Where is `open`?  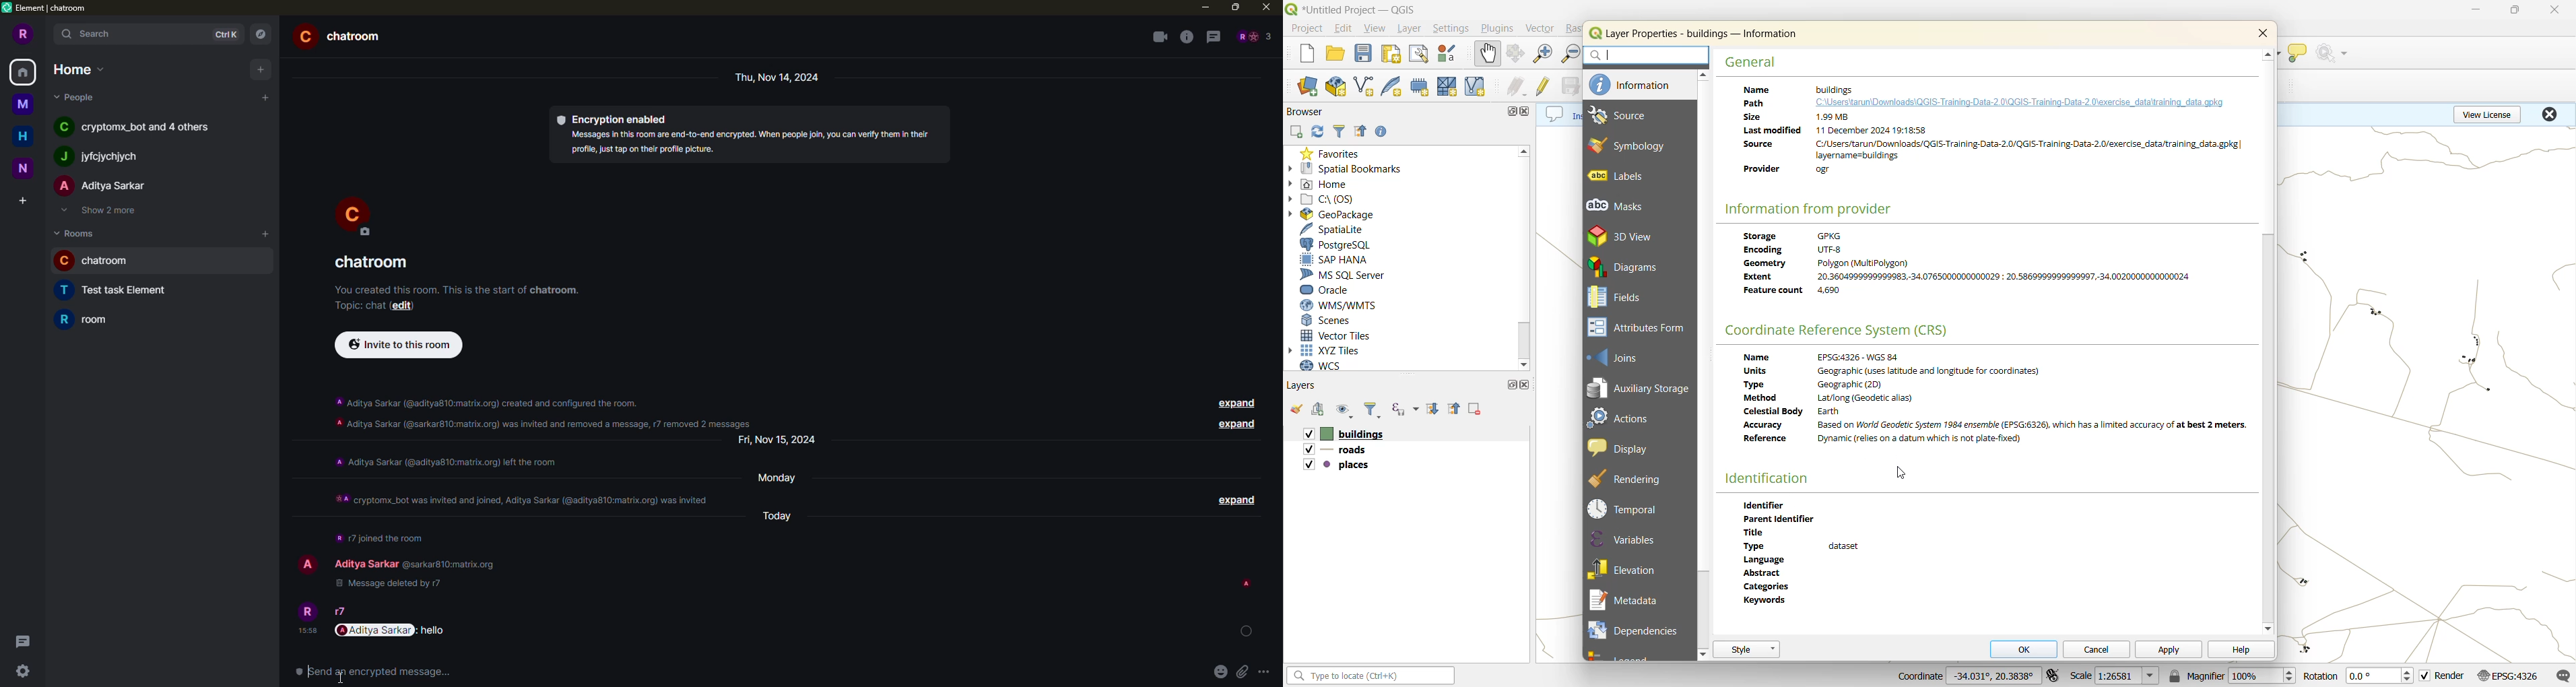 open is located at coordinates (1338, 53).